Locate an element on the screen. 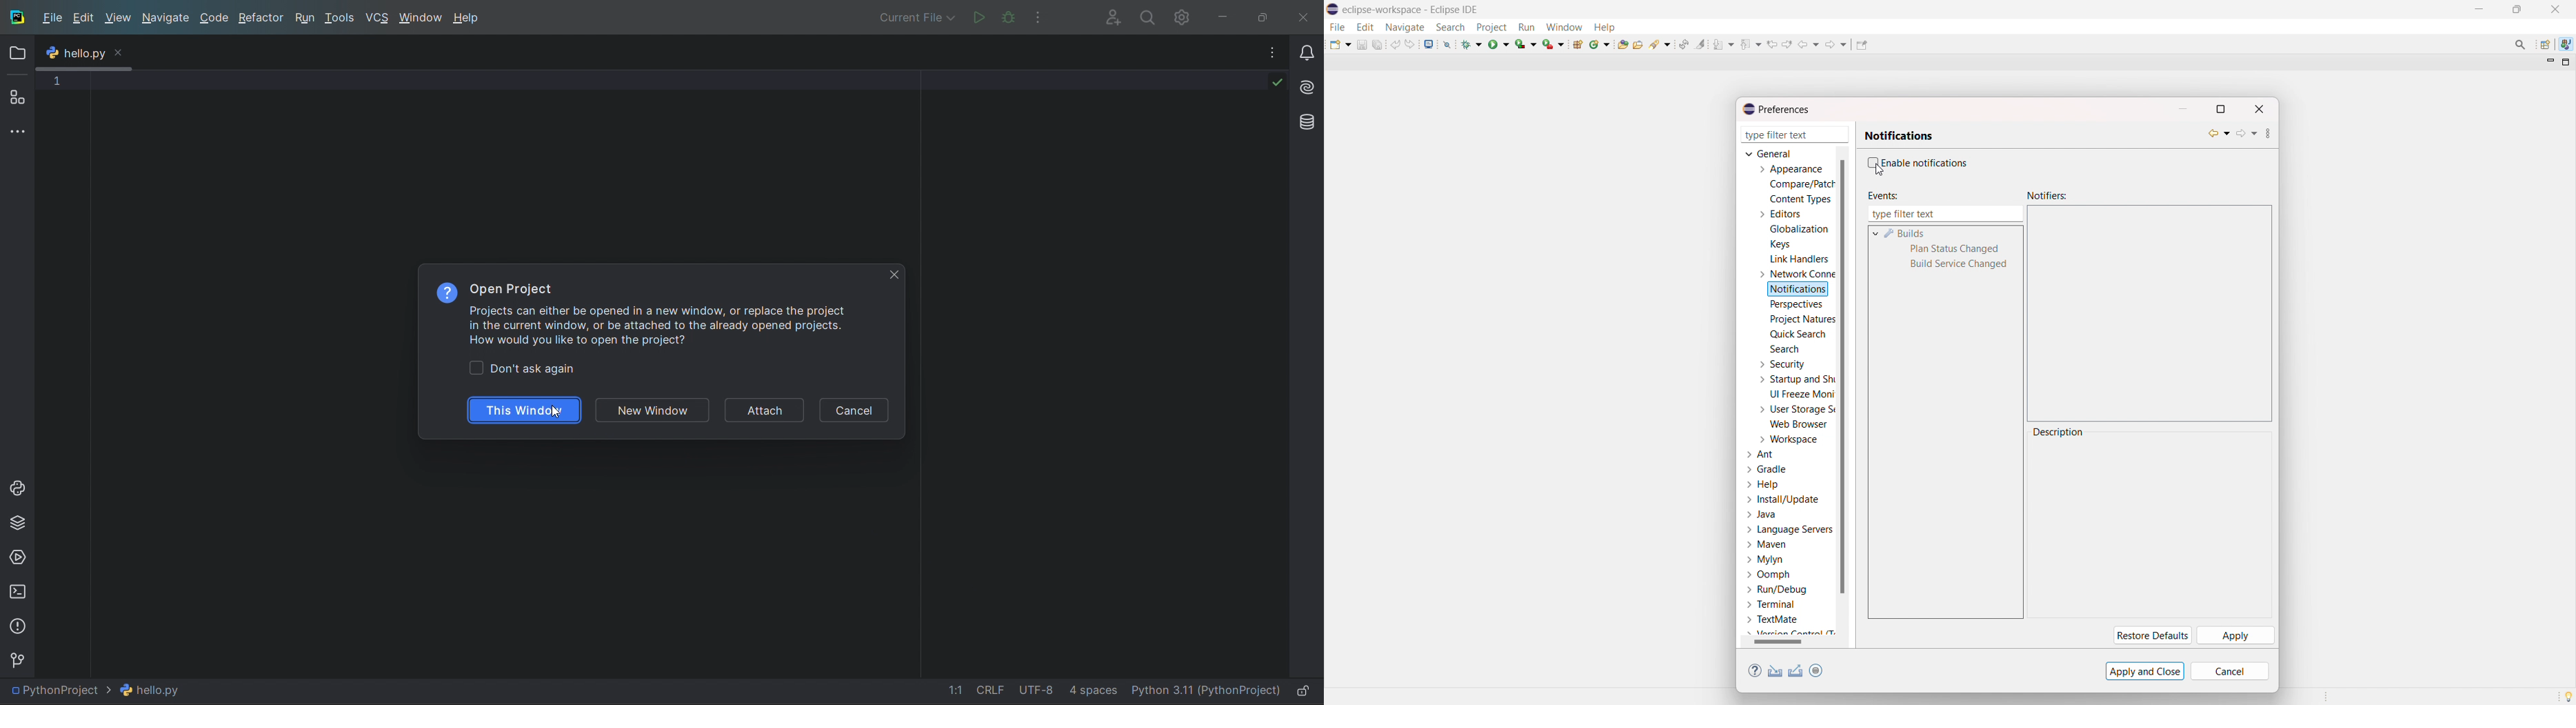 The image size is (2576, 728). title is located at coordinates (1412, 9).